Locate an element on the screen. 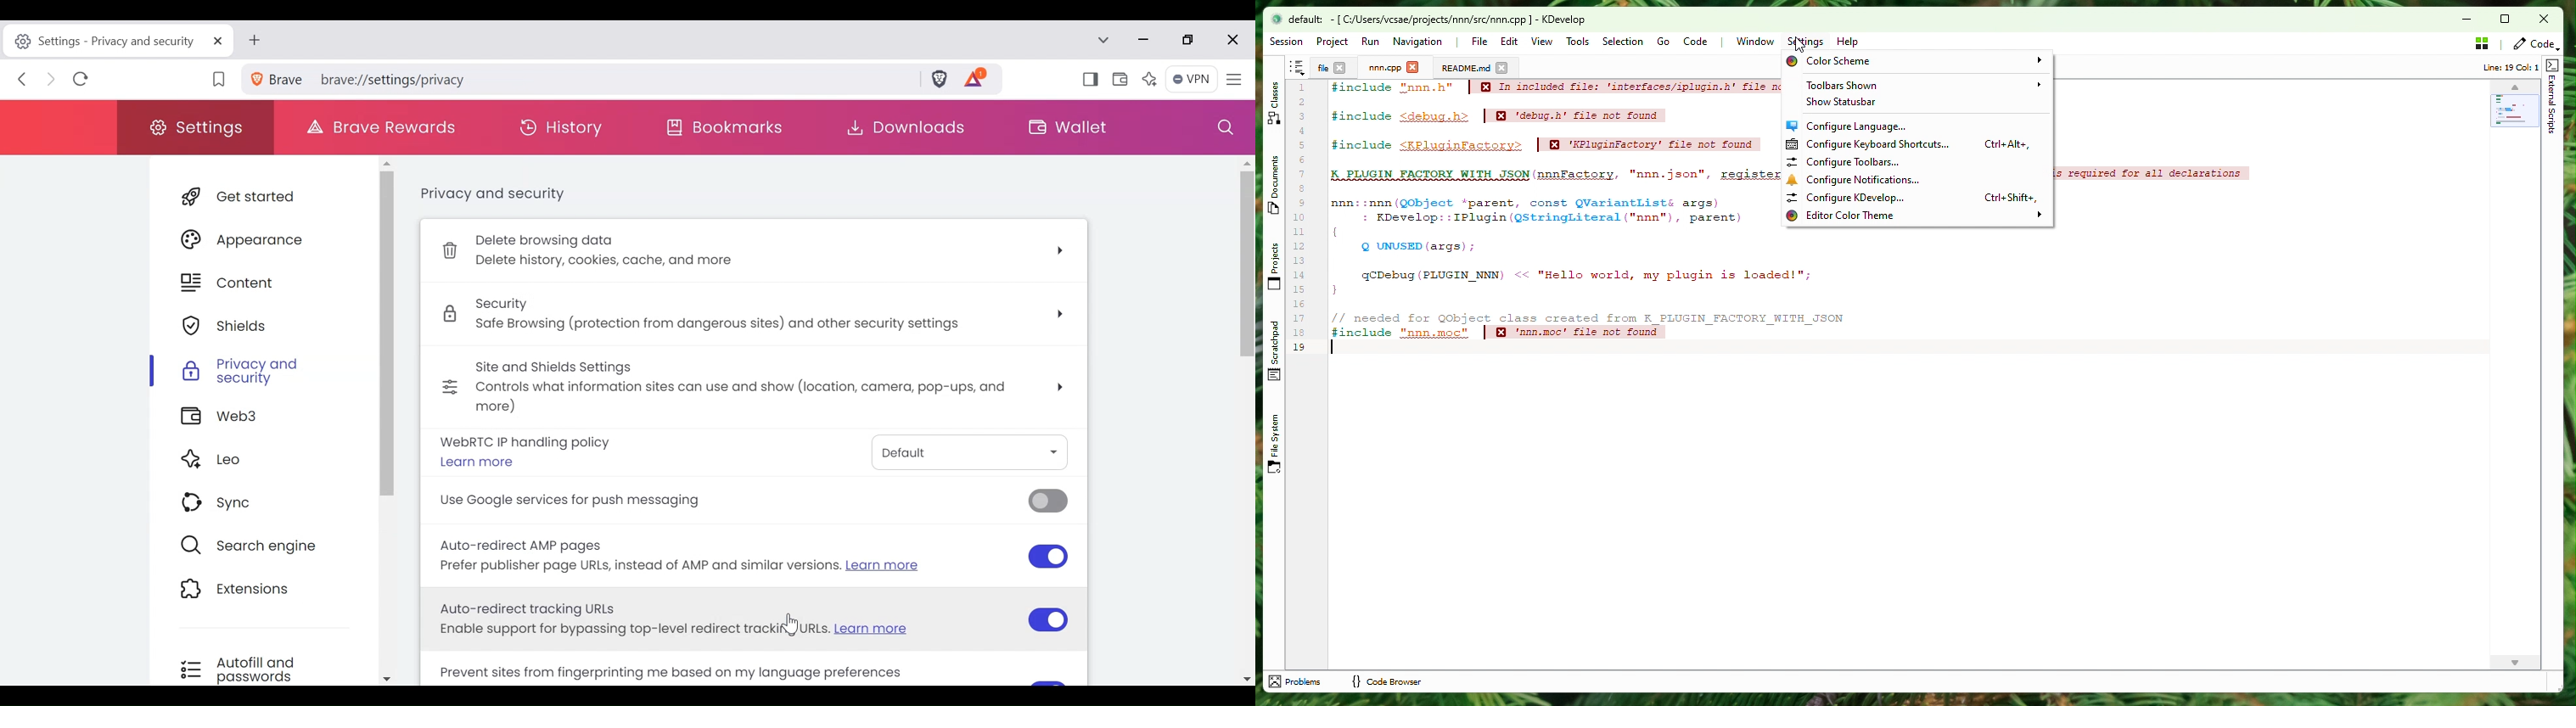 The height and width of the screenshot is (728, 2576). Tokens is located at coordinates (983, 80).